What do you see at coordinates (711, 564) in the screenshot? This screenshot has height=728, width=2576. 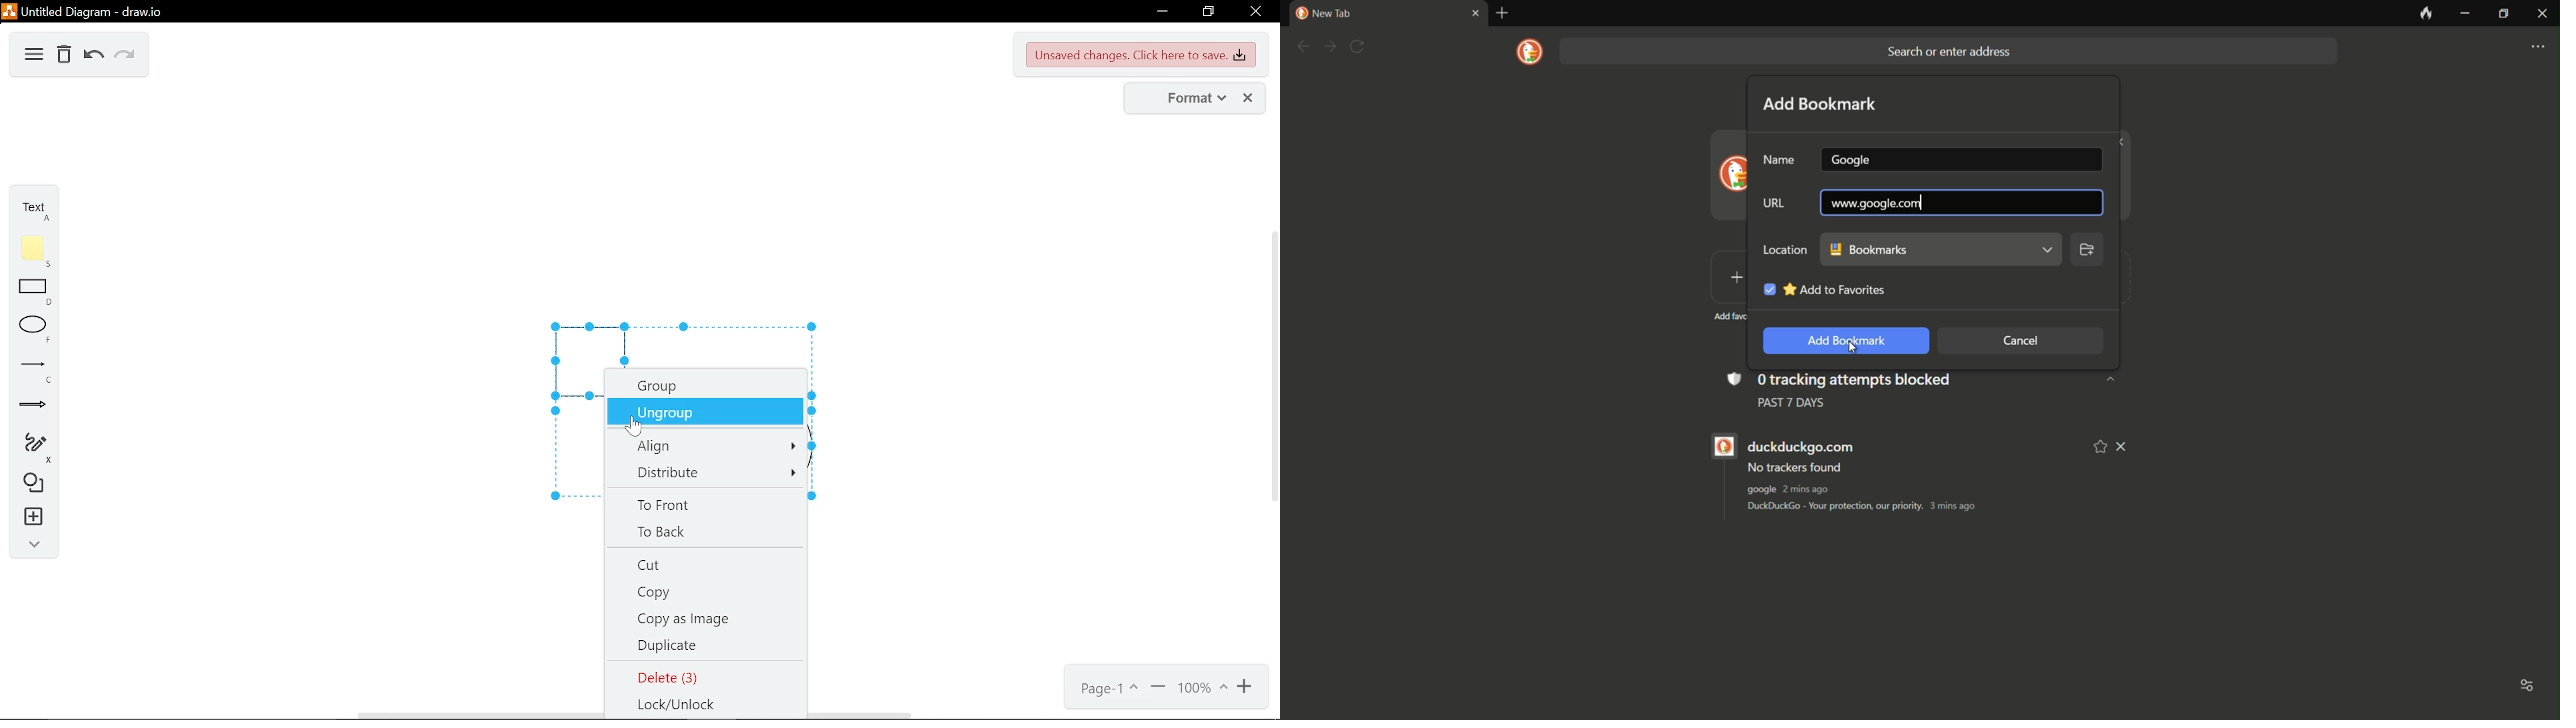 I see `cut` at bounding box center [711, 564].